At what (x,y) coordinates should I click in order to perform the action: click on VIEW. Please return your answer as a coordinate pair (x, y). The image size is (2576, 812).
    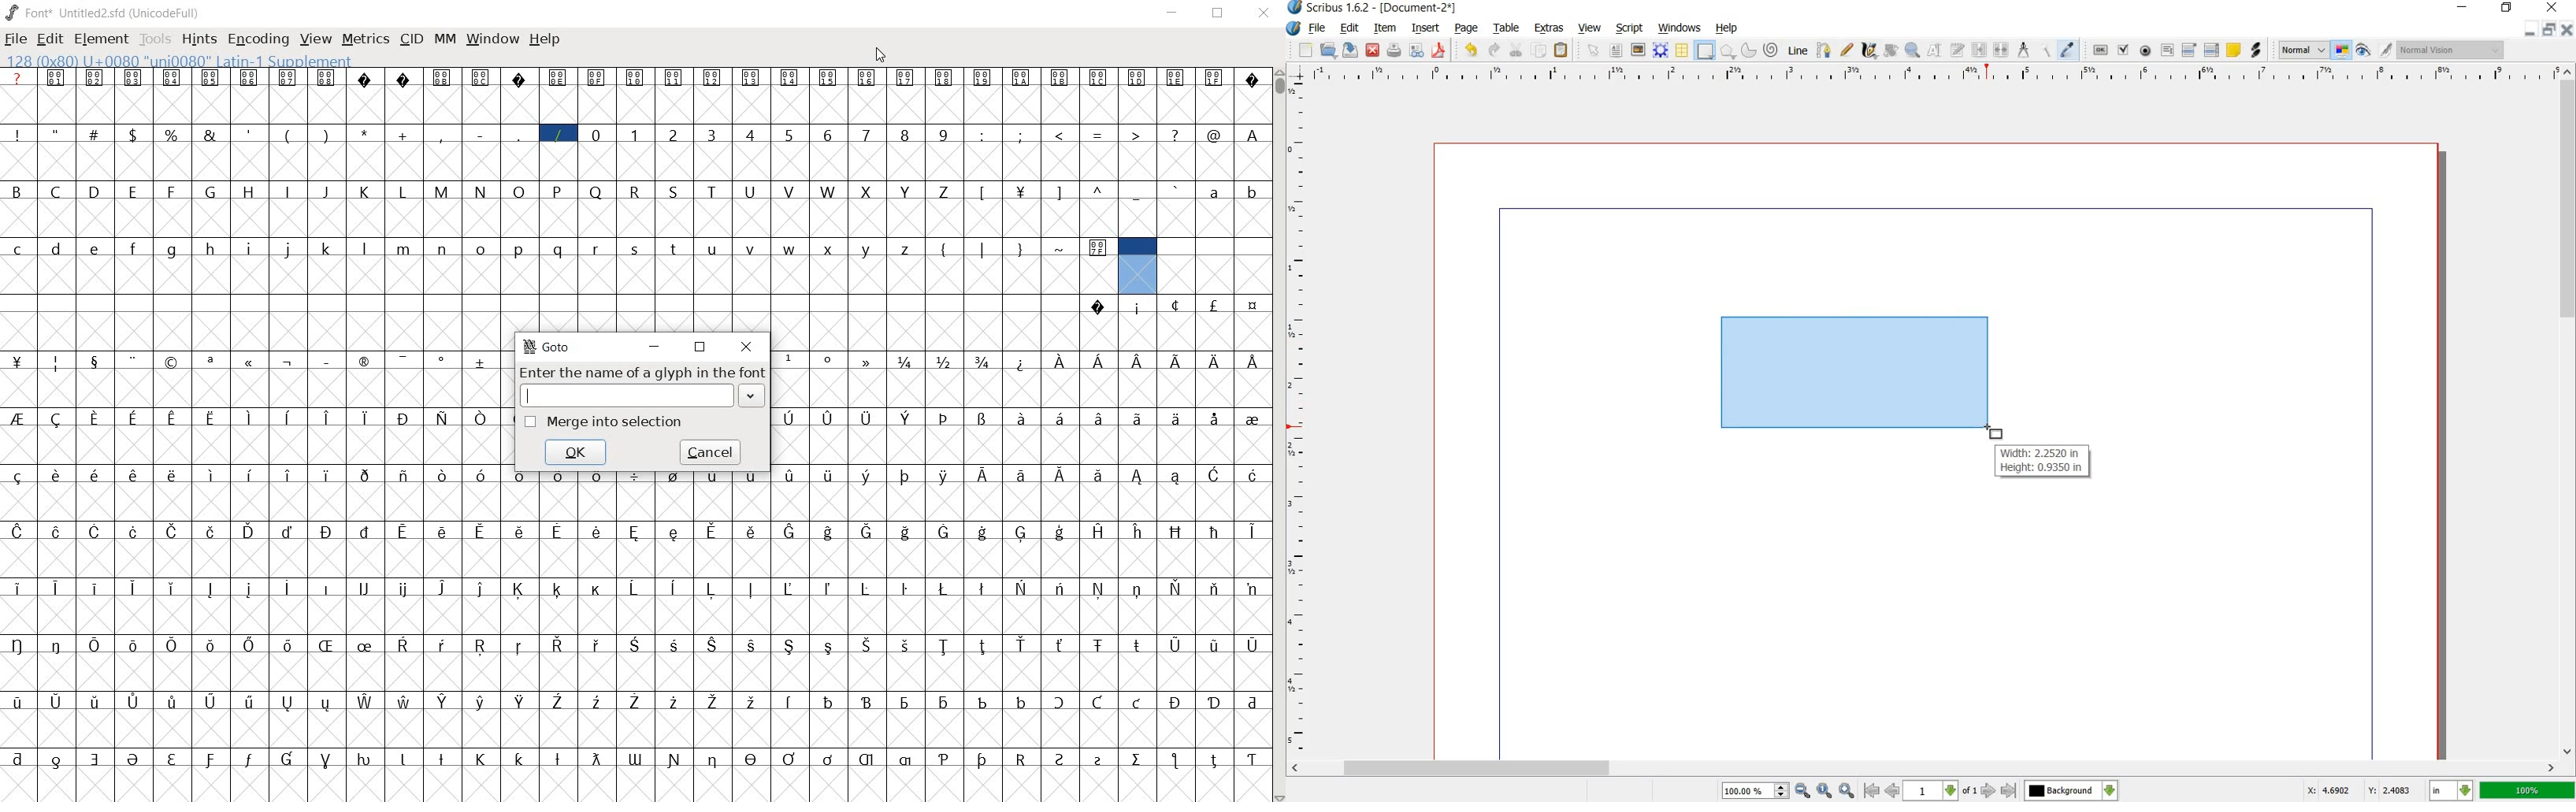
    Looking at the image, I should click on (1588, 29).